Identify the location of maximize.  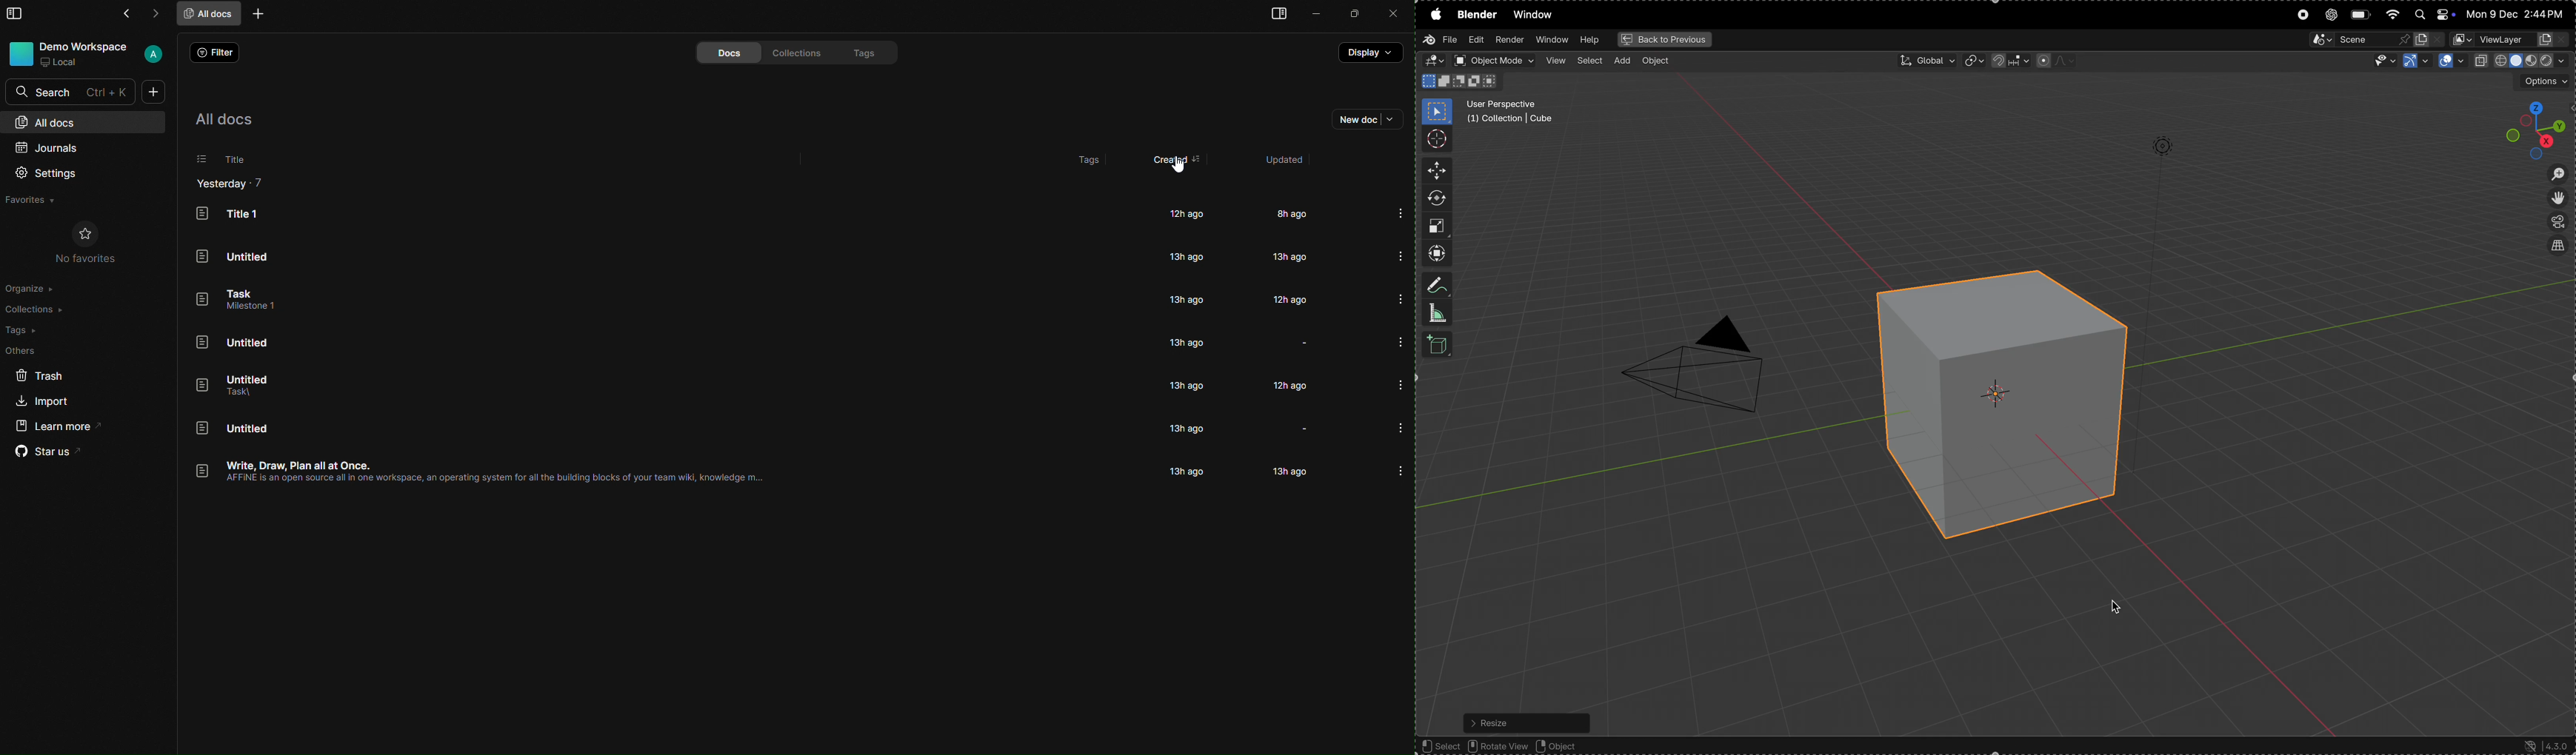
(1353, 15).